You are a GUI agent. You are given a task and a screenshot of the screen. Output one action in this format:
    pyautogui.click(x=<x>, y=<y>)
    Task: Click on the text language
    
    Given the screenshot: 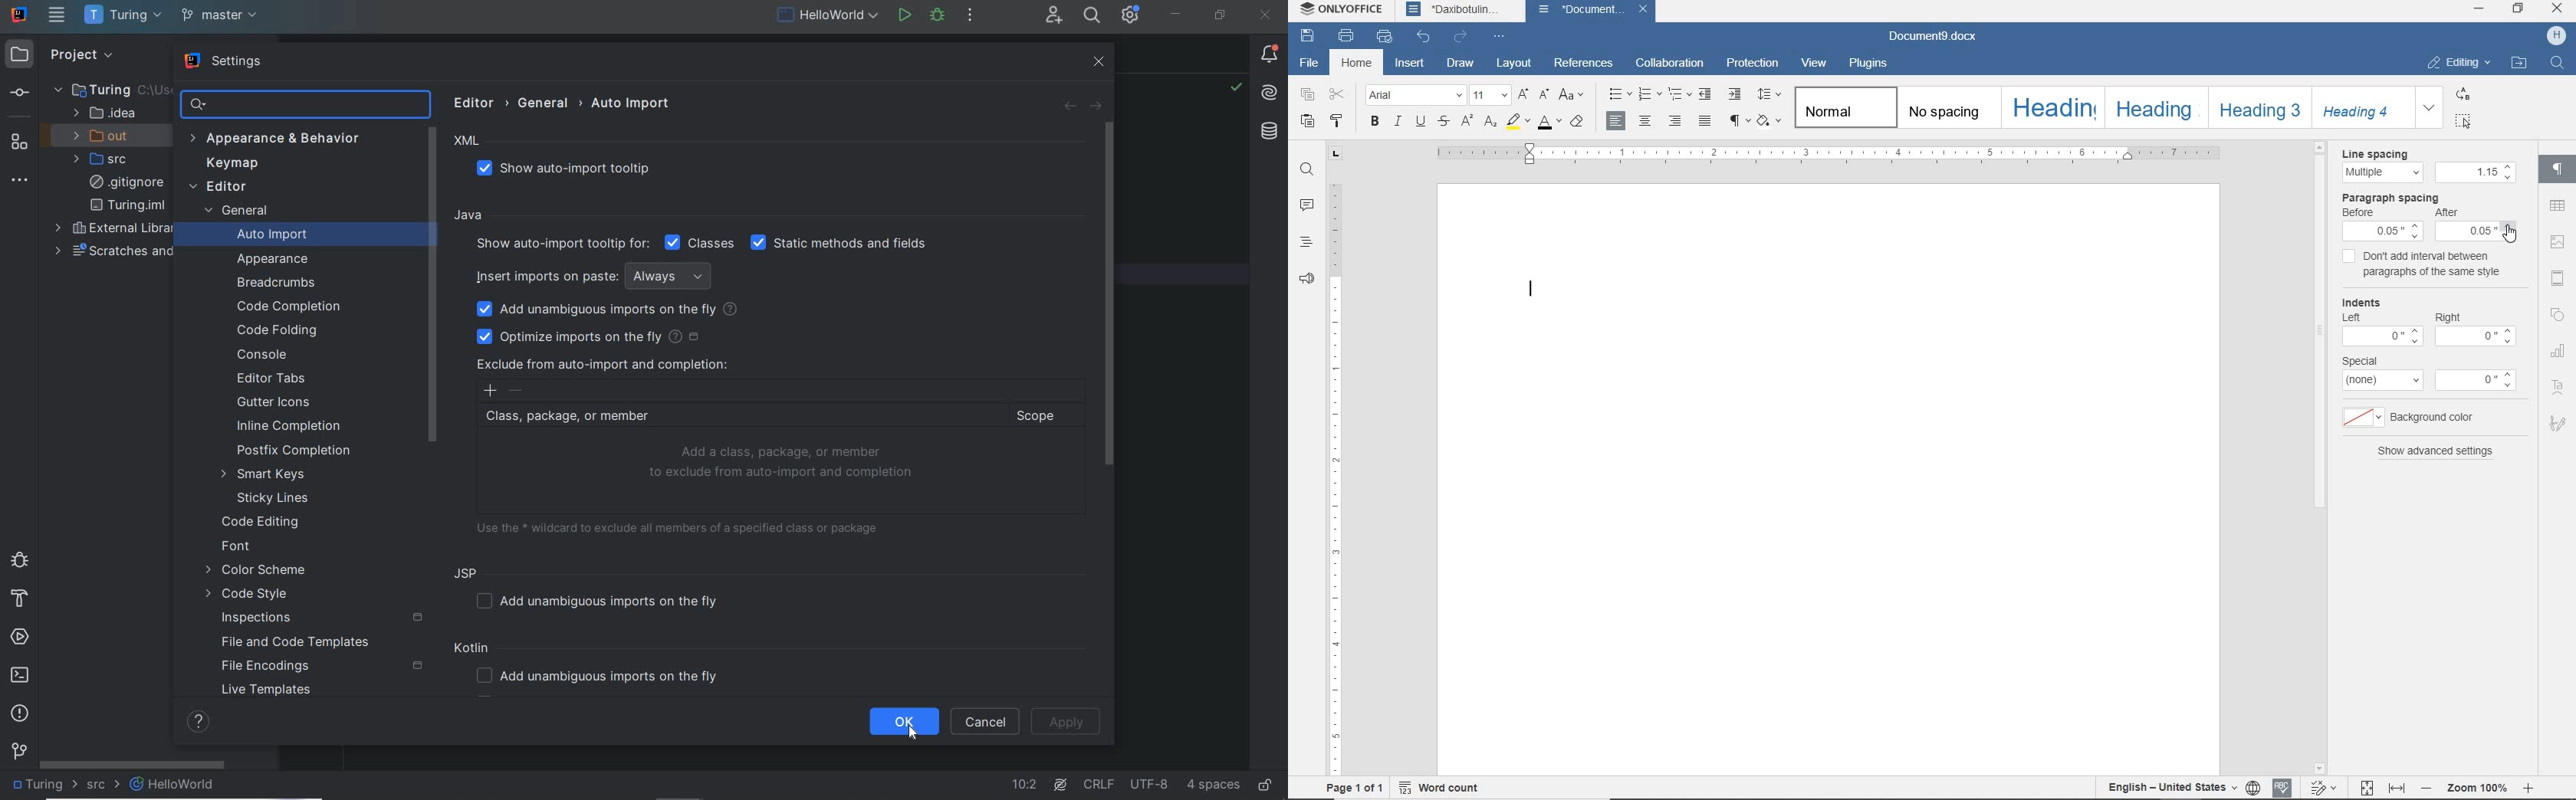 What is the action you would take?
    pyautogui.click(x=2169, y=788)
    